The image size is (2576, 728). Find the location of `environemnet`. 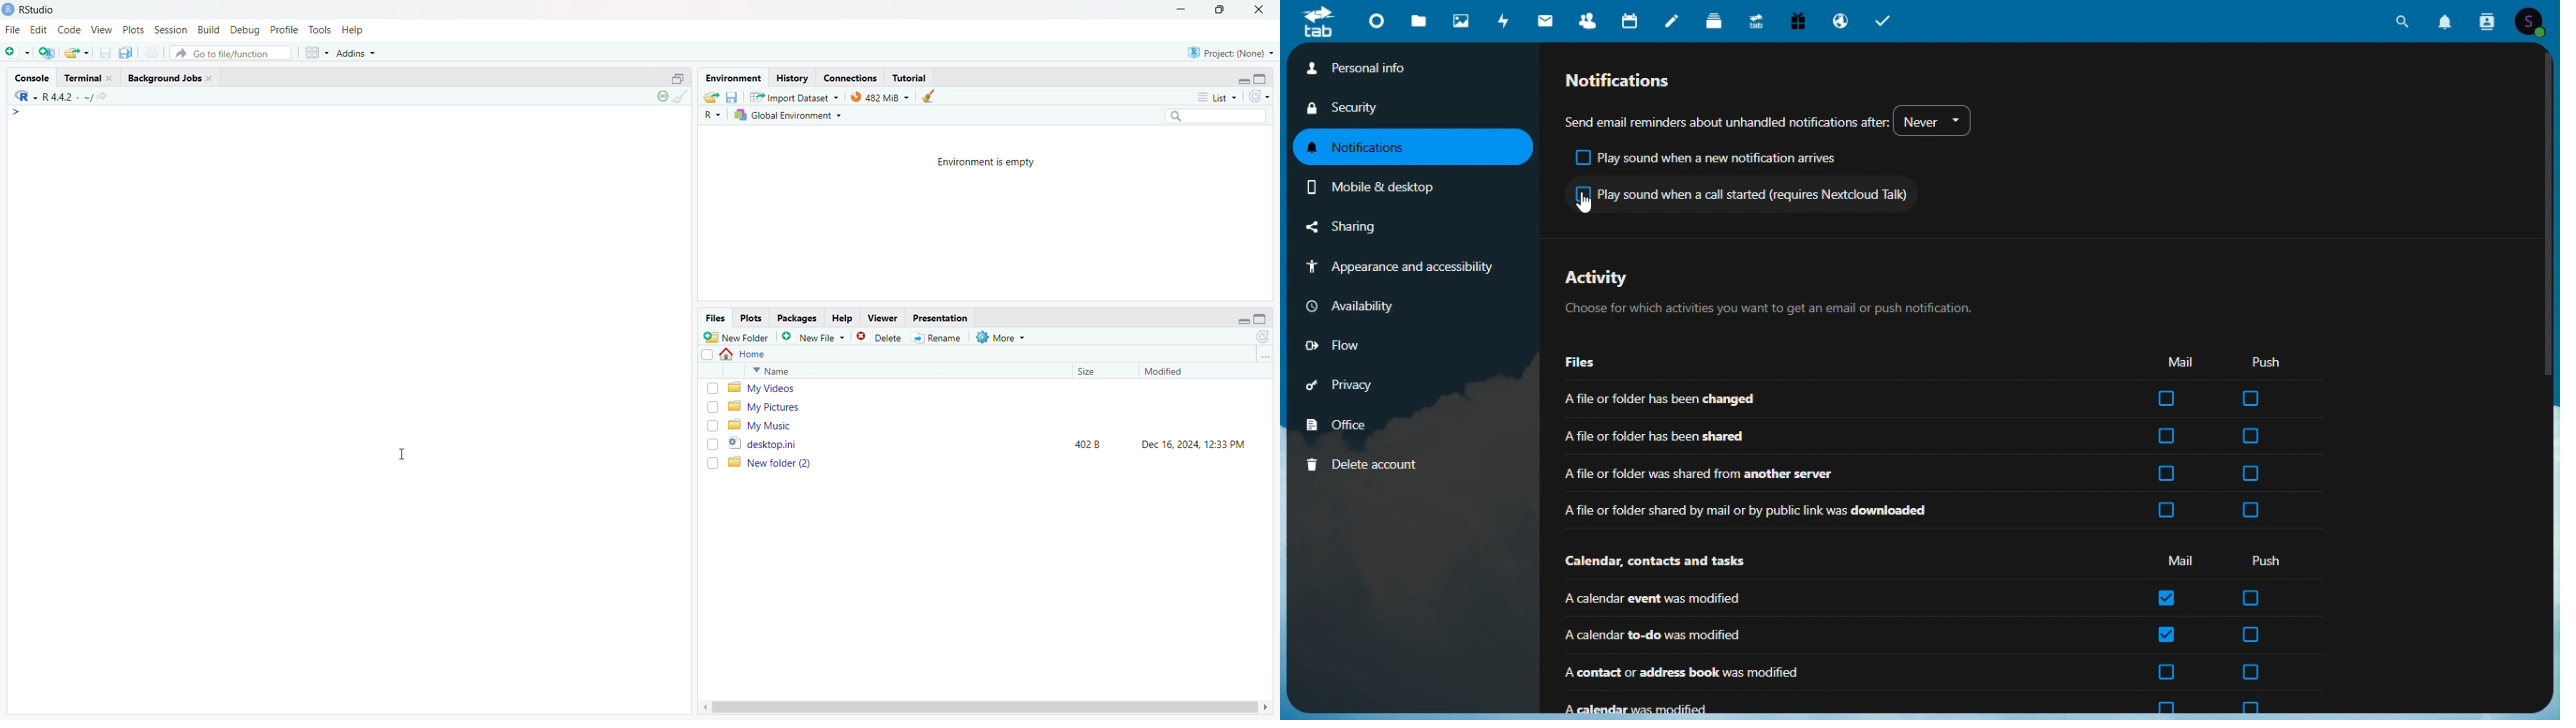

environemnet is located at coordinates (732, 76).